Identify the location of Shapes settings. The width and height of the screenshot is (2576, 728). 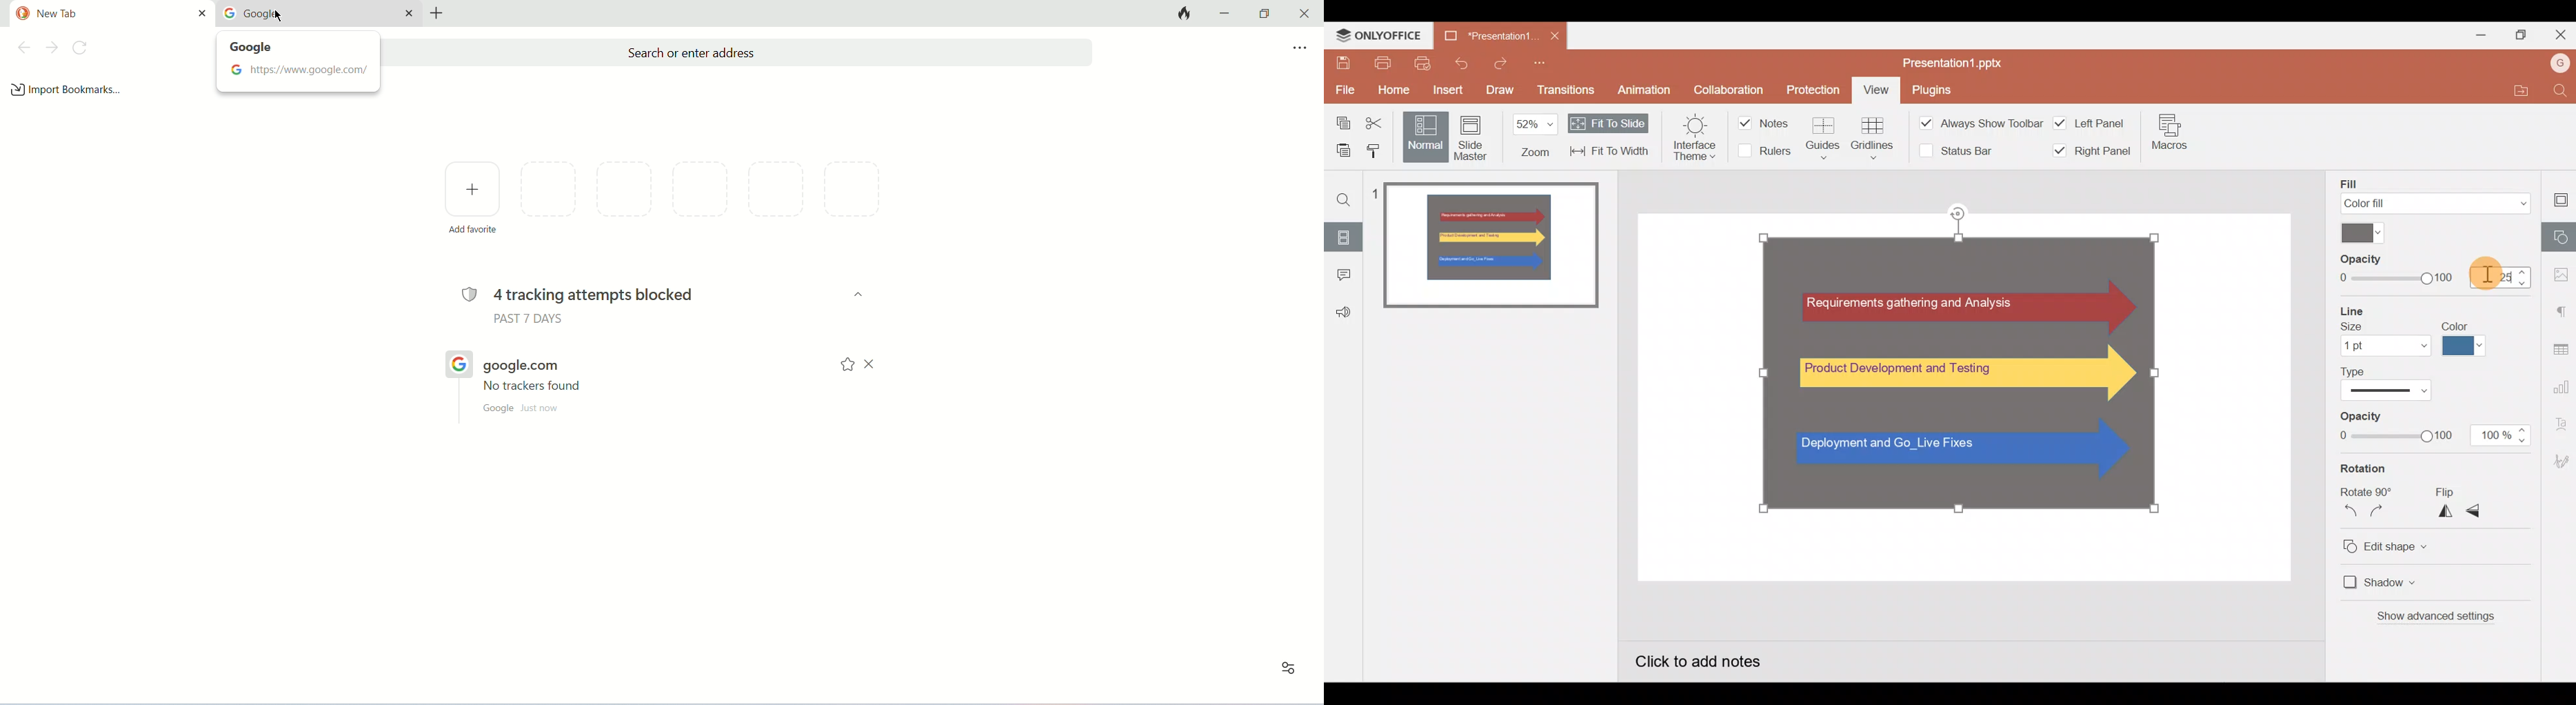
(2560, 239).